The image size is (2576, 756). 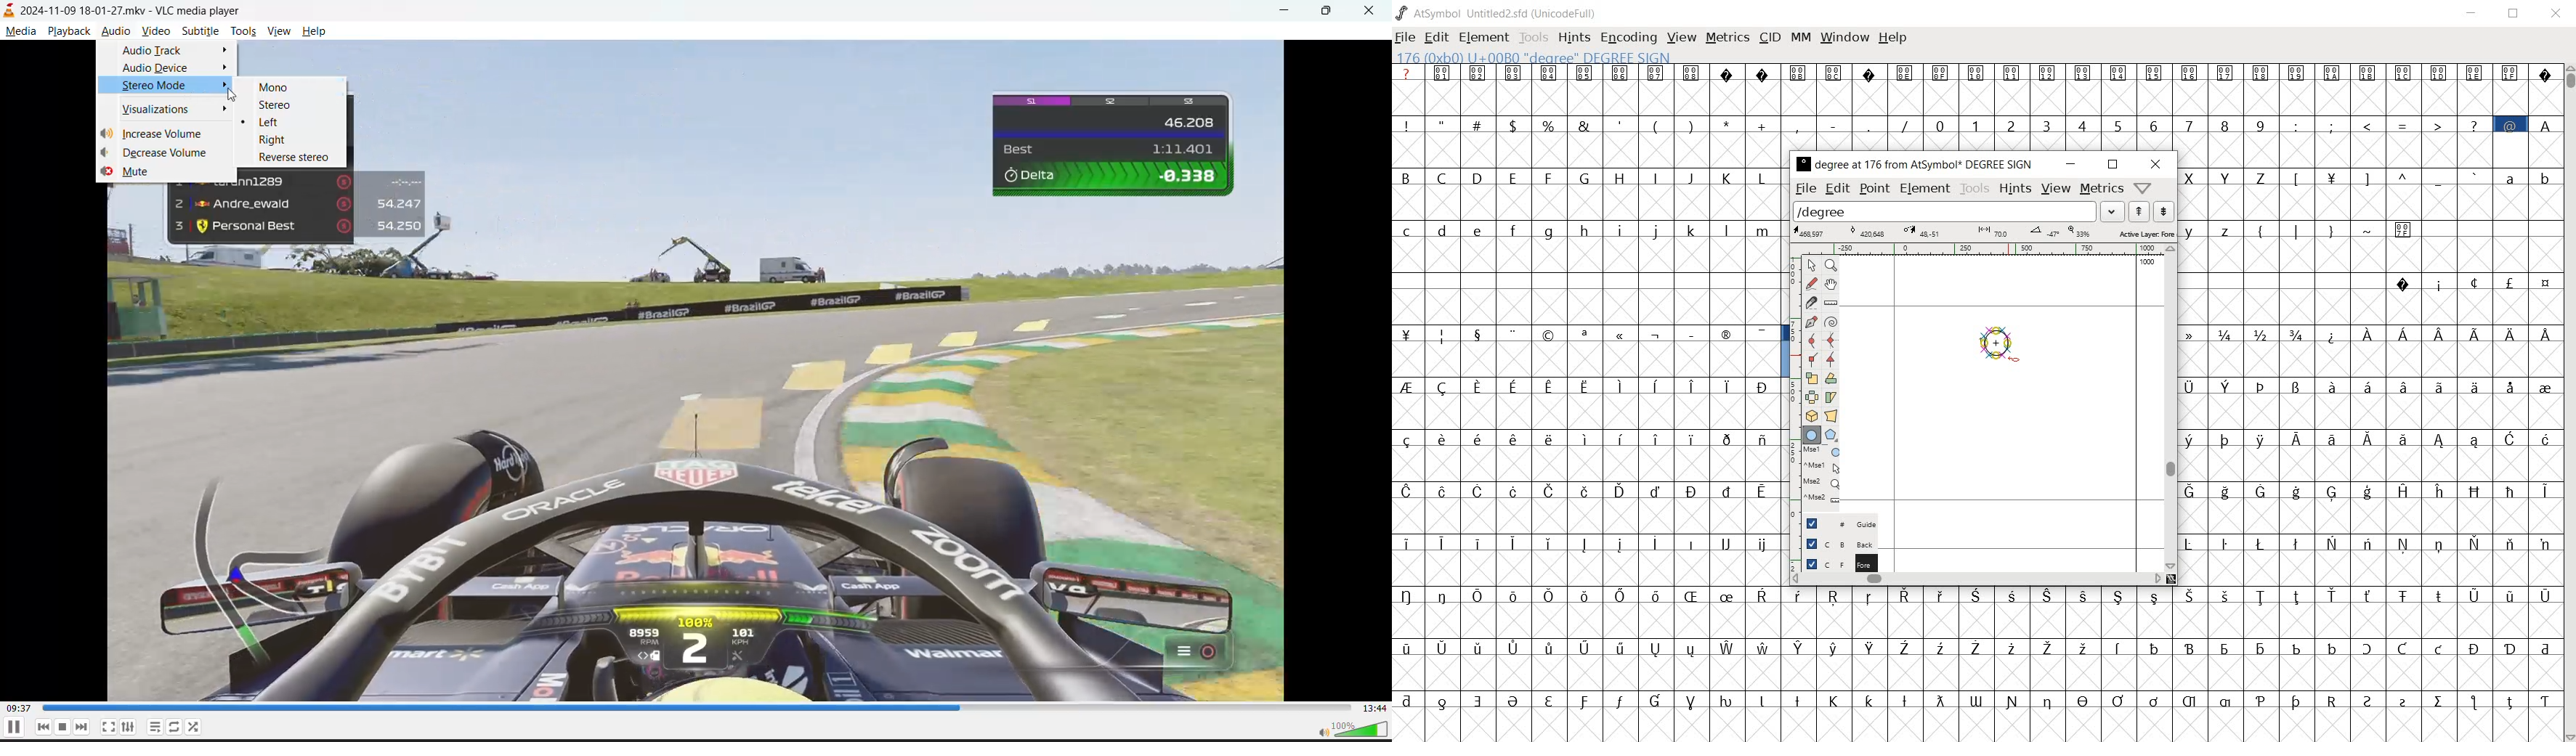 I want to click on special letters, so click(x=1591, y=541).